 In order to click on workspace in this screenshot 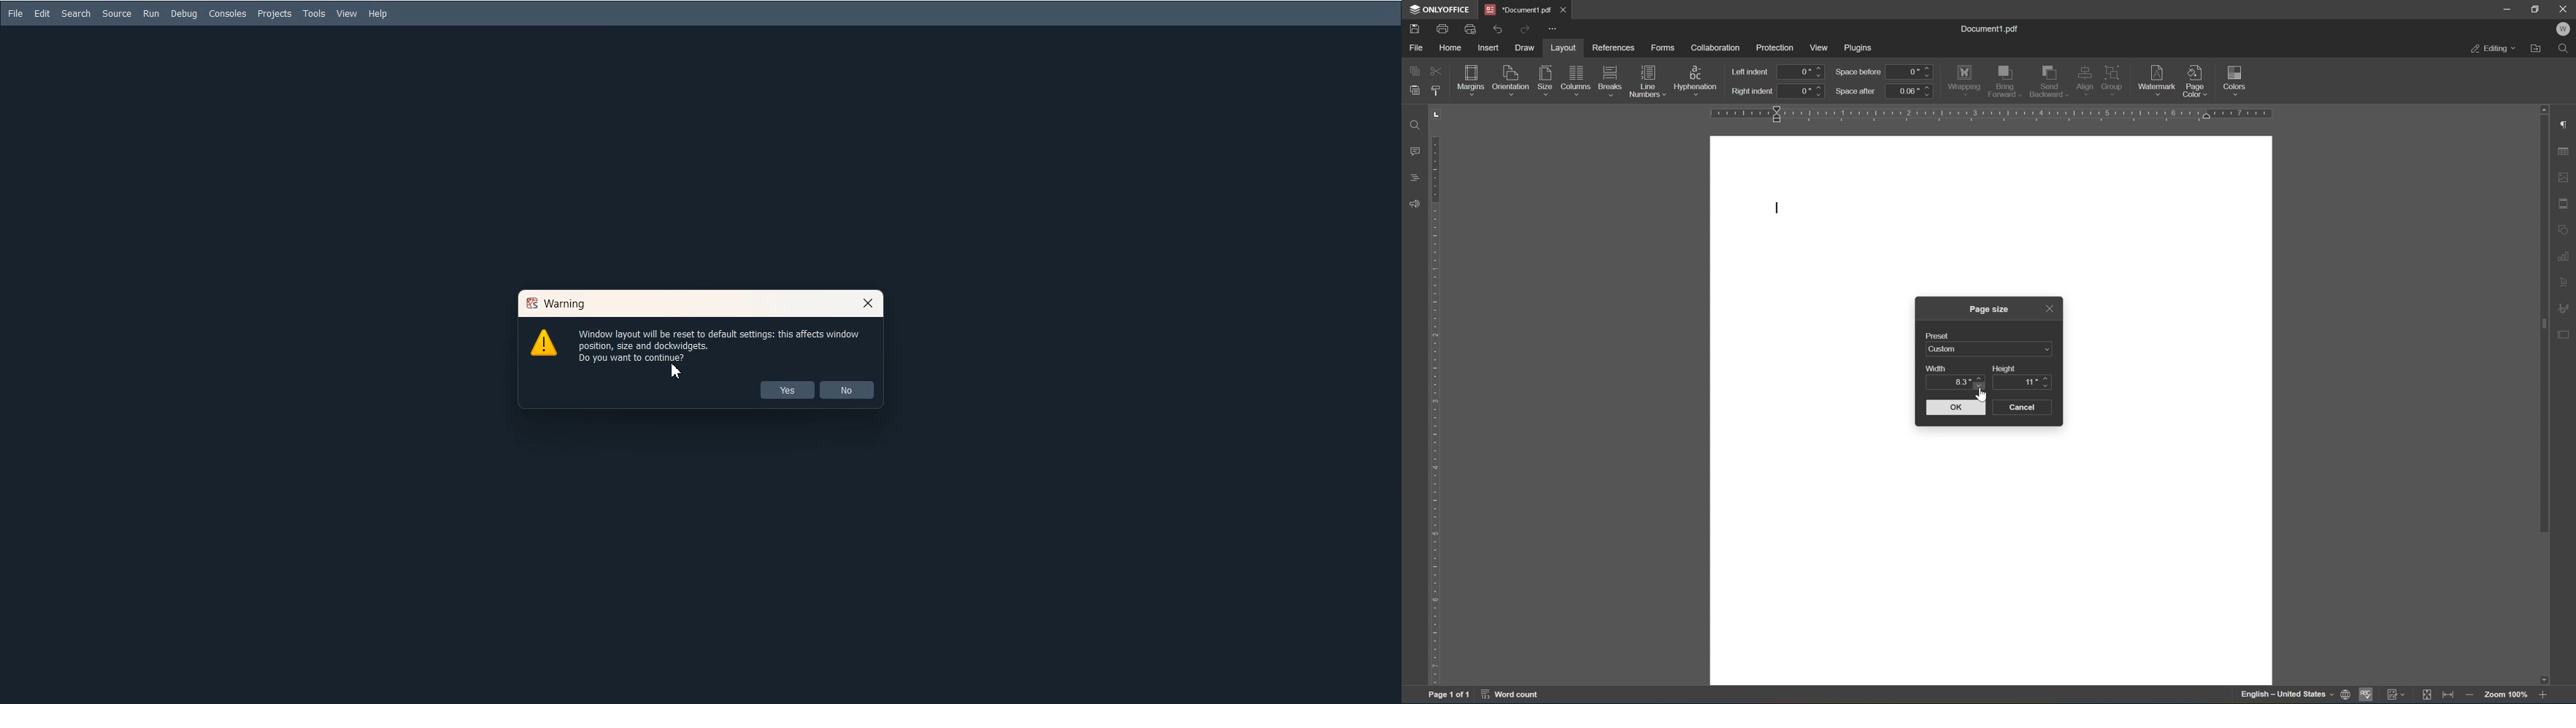, I will do `click(2169, 360)`.